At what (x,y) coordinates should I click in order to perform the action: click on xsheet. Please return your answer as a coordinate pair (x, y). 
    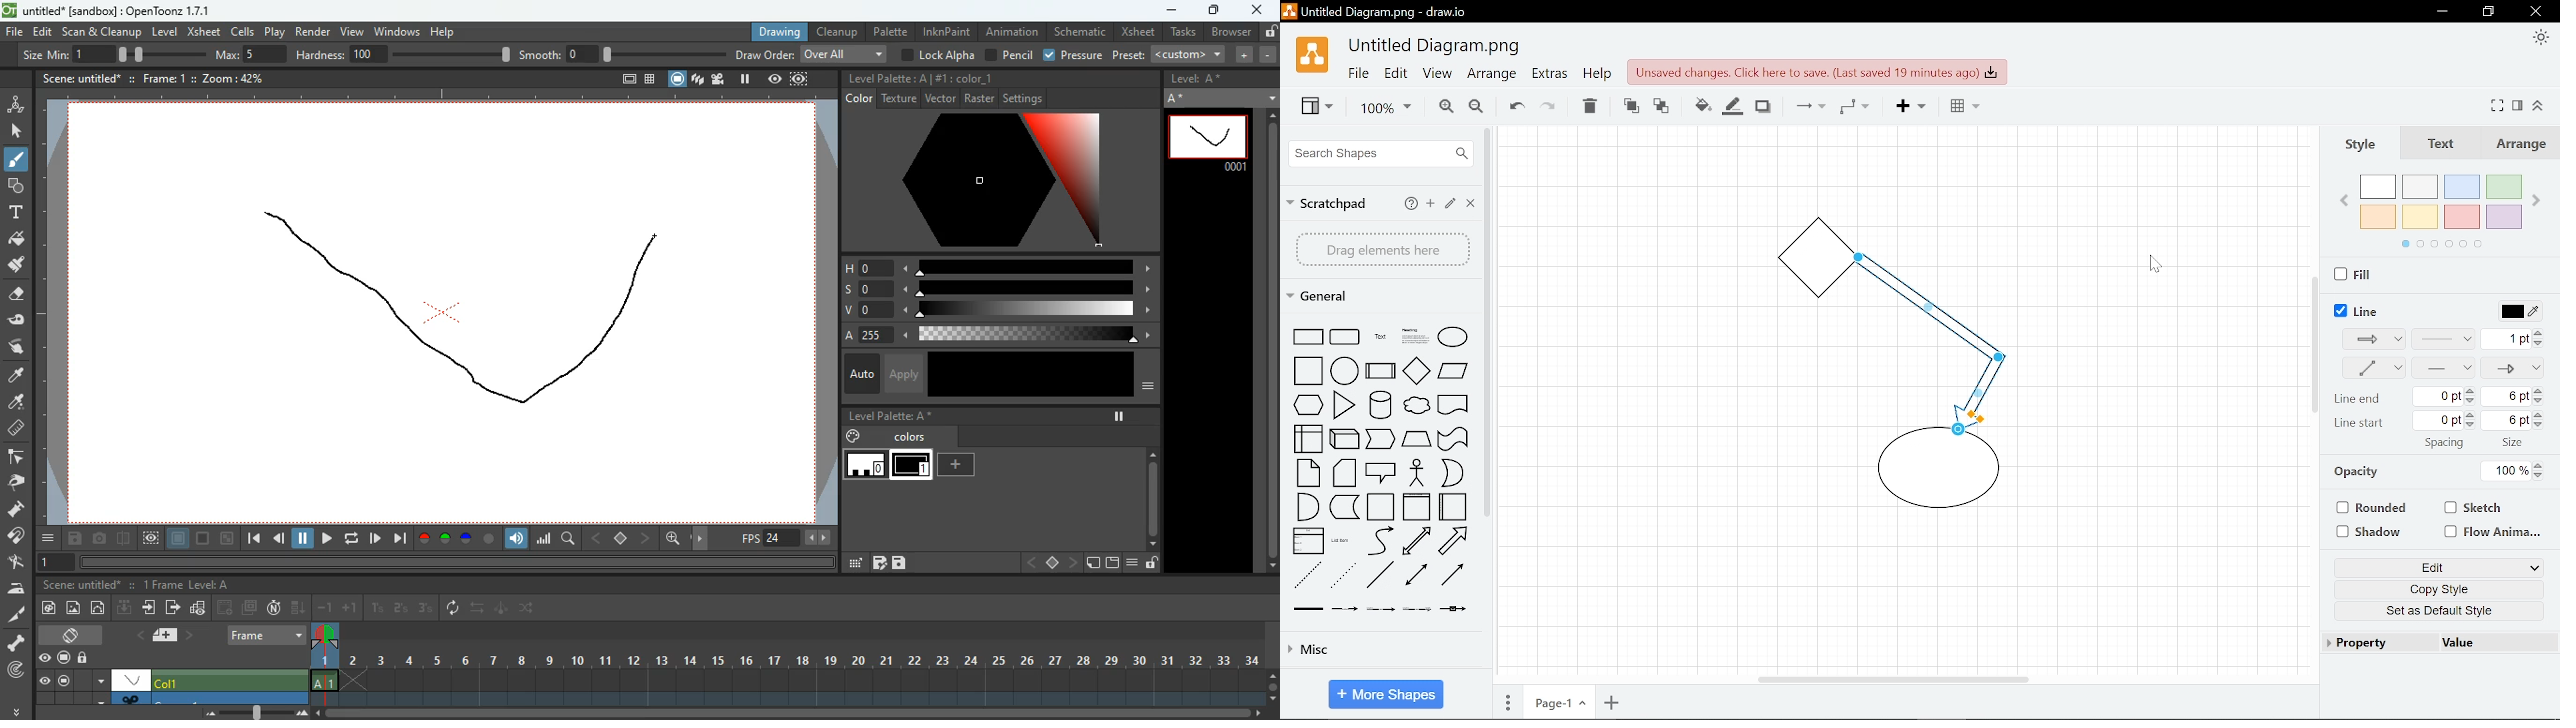
    Looking at the image, I should click on (1137, 32).